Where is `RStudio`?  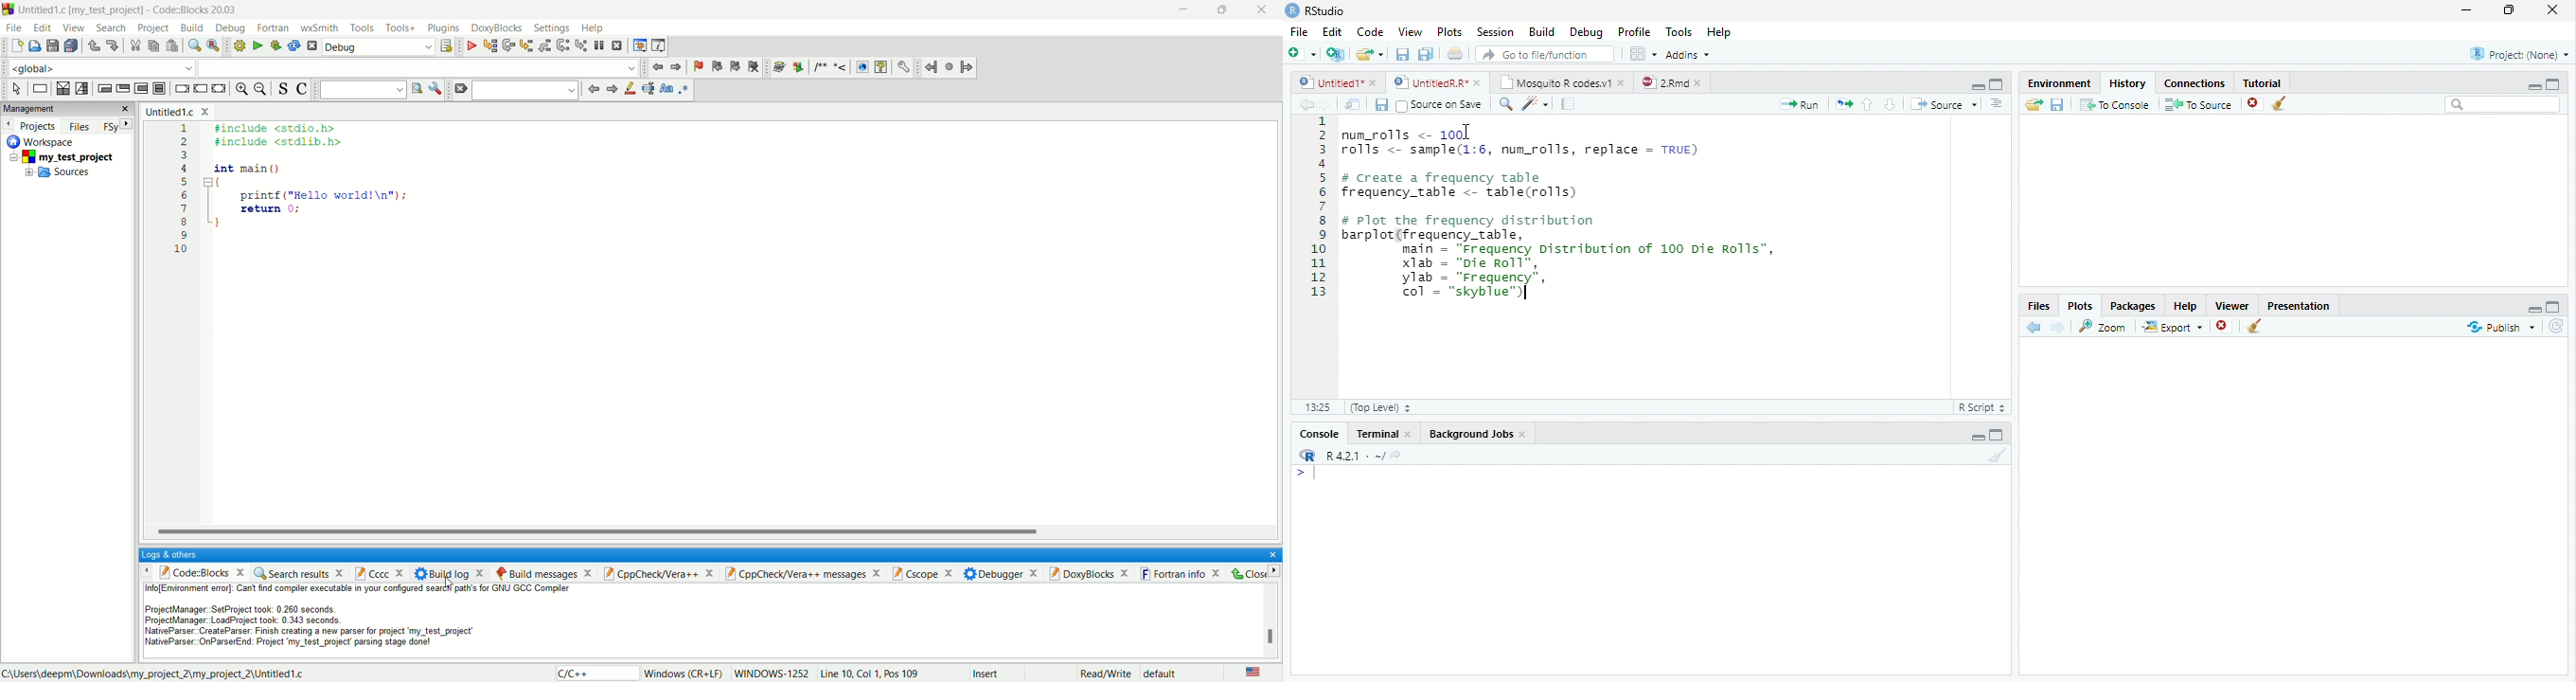
RStudio is located at coordinates (1316, 10).